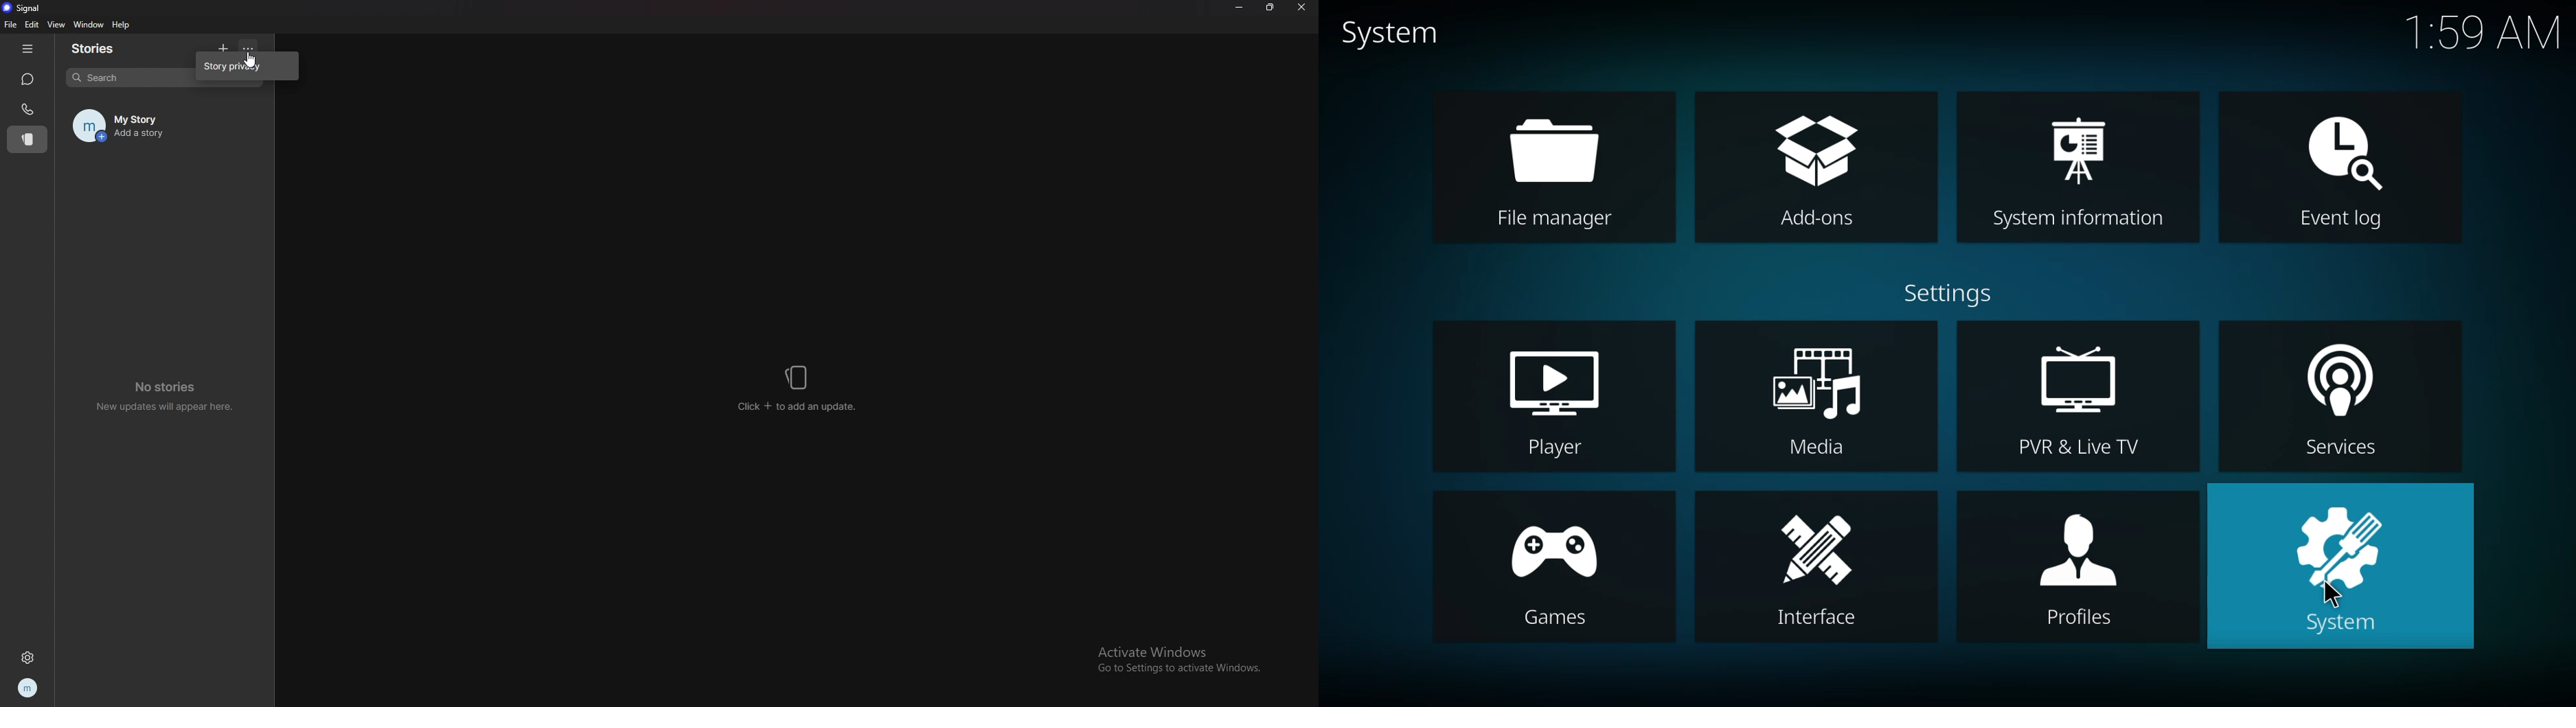 The height and width of the screenshot is (728, 2576). Describe the element at coordinates (28, 80) in the screenshot. I see `chats` at that location.